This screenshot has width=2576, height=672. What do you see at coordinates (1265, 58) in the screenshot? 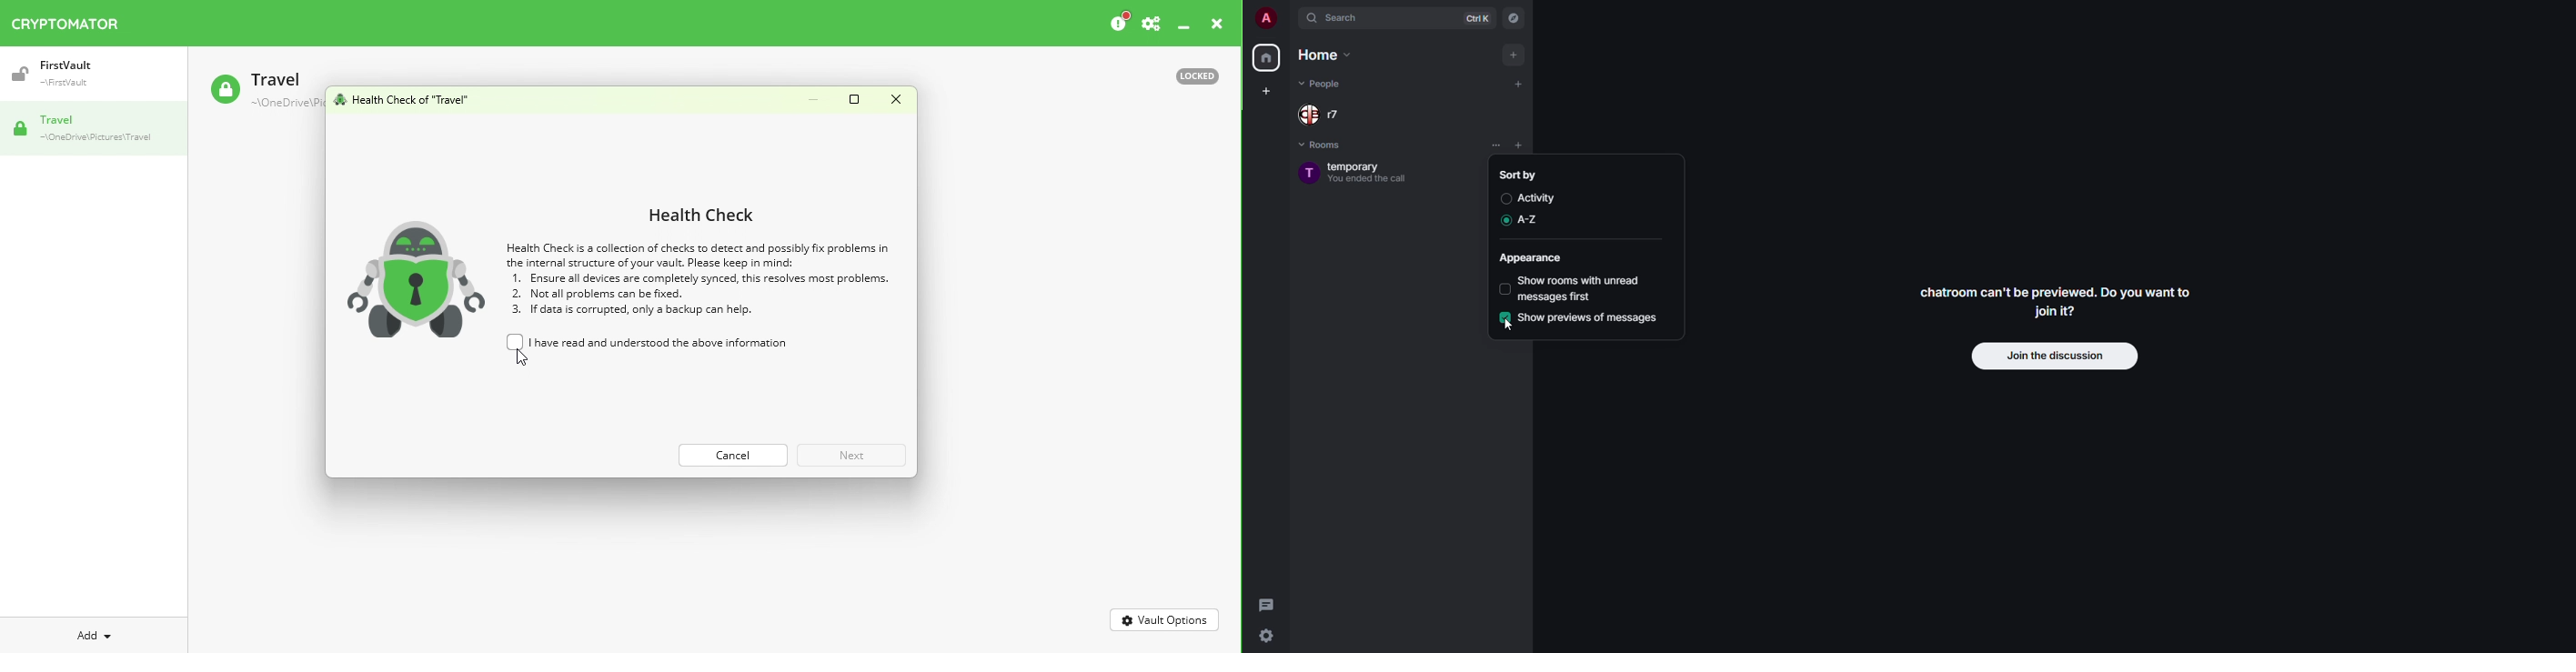
I see `home` at bounding box center [1265, 58].